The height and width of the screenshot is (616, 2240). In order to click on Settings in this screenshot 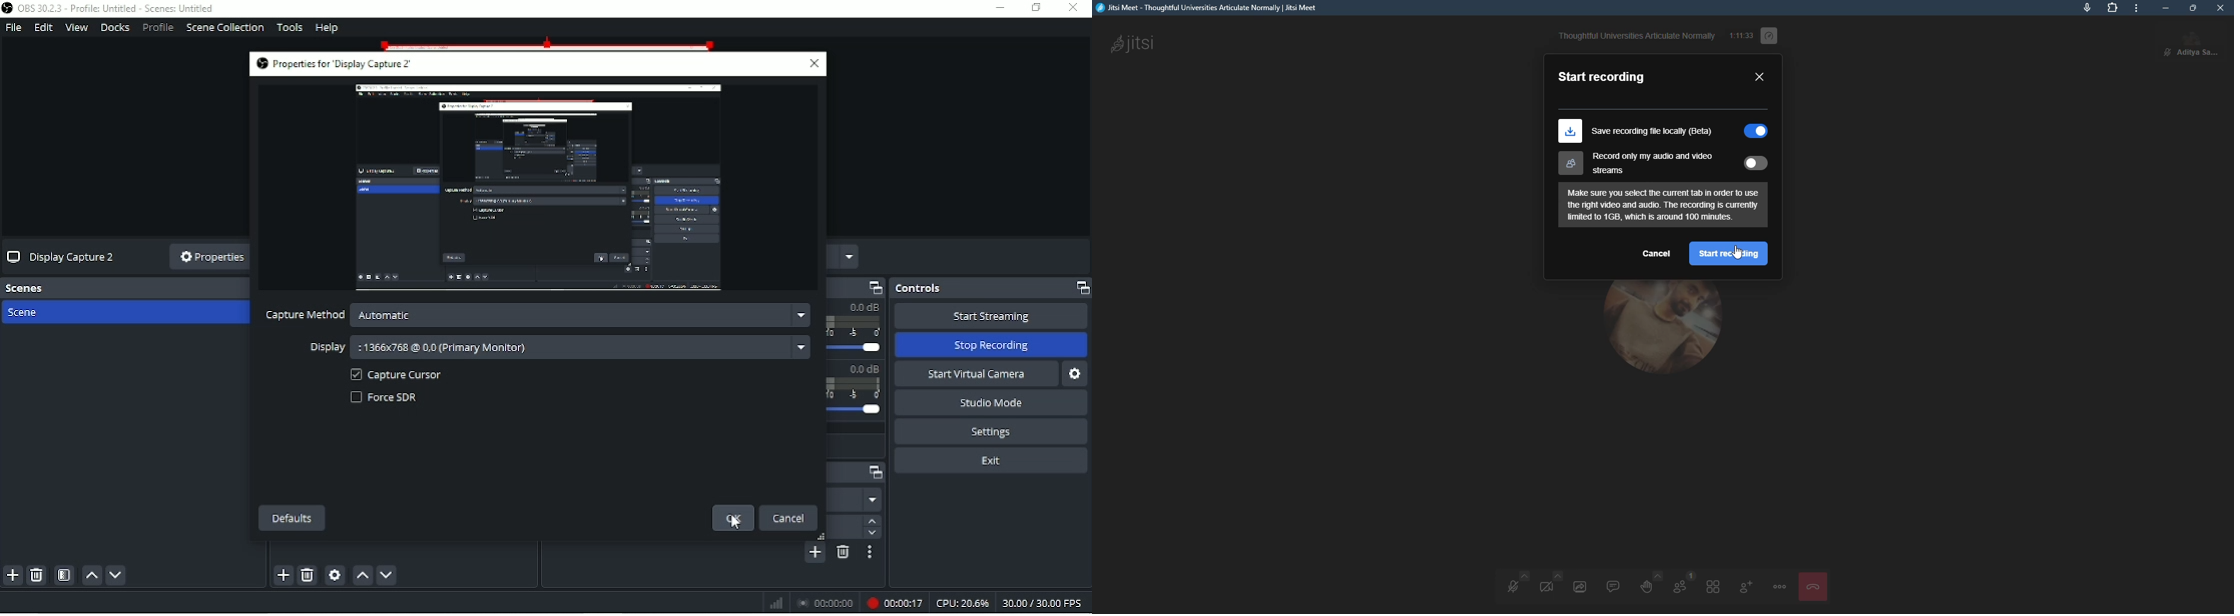, I will do `click(990, 431)`.